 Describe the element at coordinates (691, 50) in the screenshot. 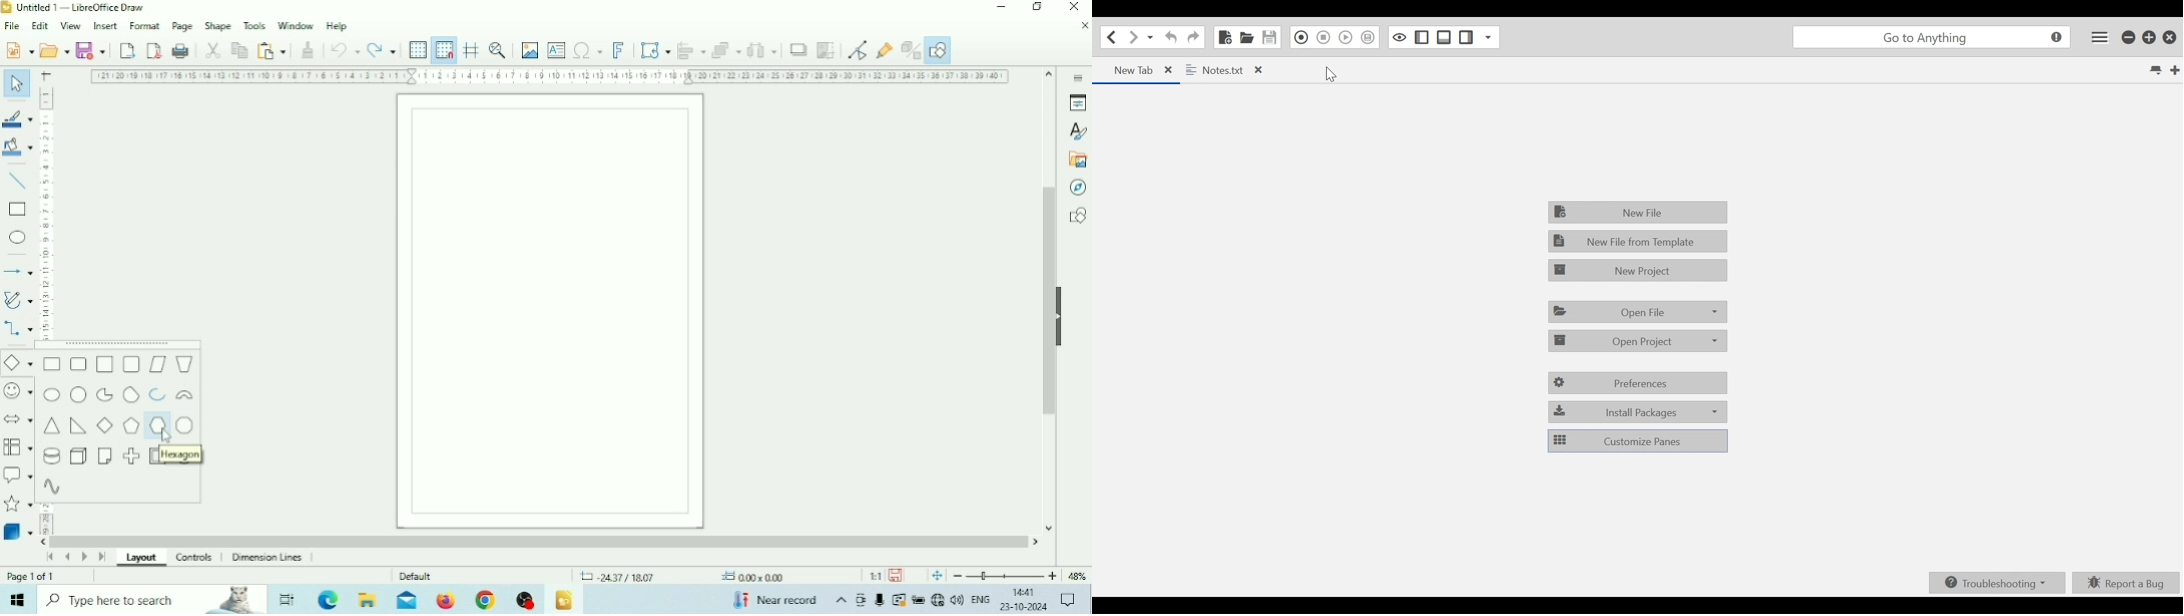

I see `Align Objects` at that location.